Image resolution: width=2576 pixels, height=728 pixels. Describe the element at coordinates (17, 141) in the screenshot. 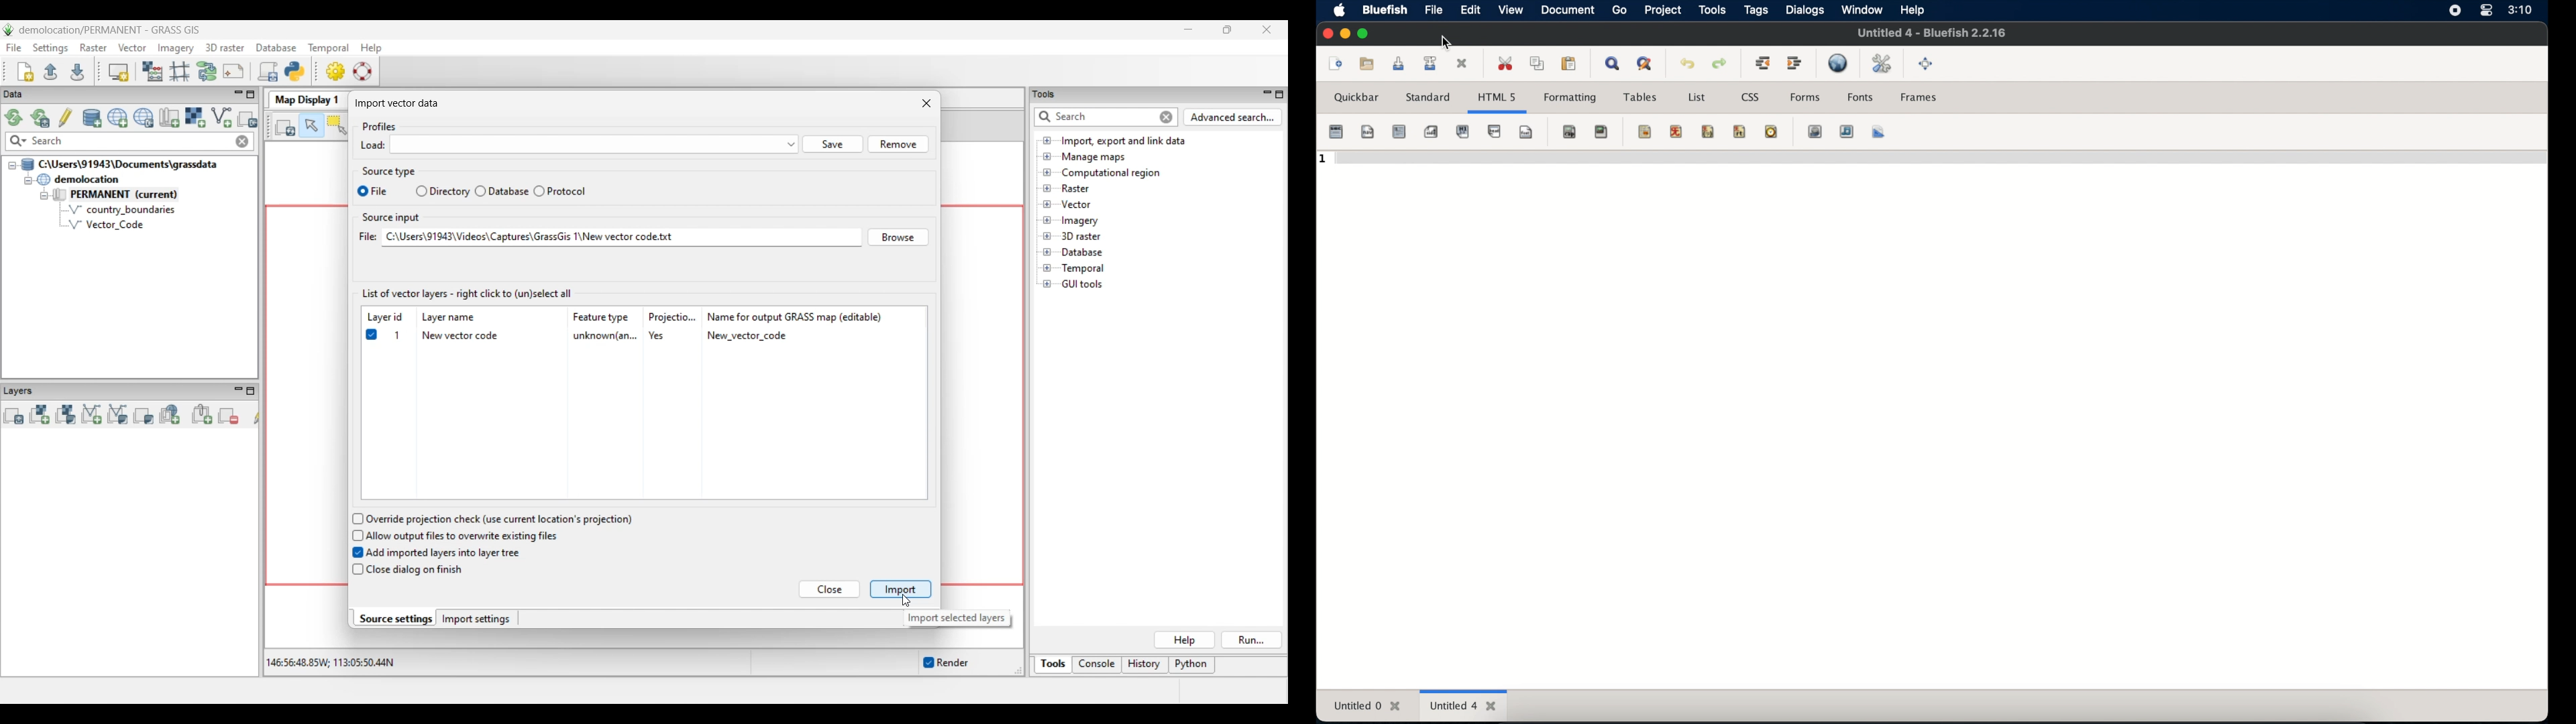

I see `Search specific maps` at that location.